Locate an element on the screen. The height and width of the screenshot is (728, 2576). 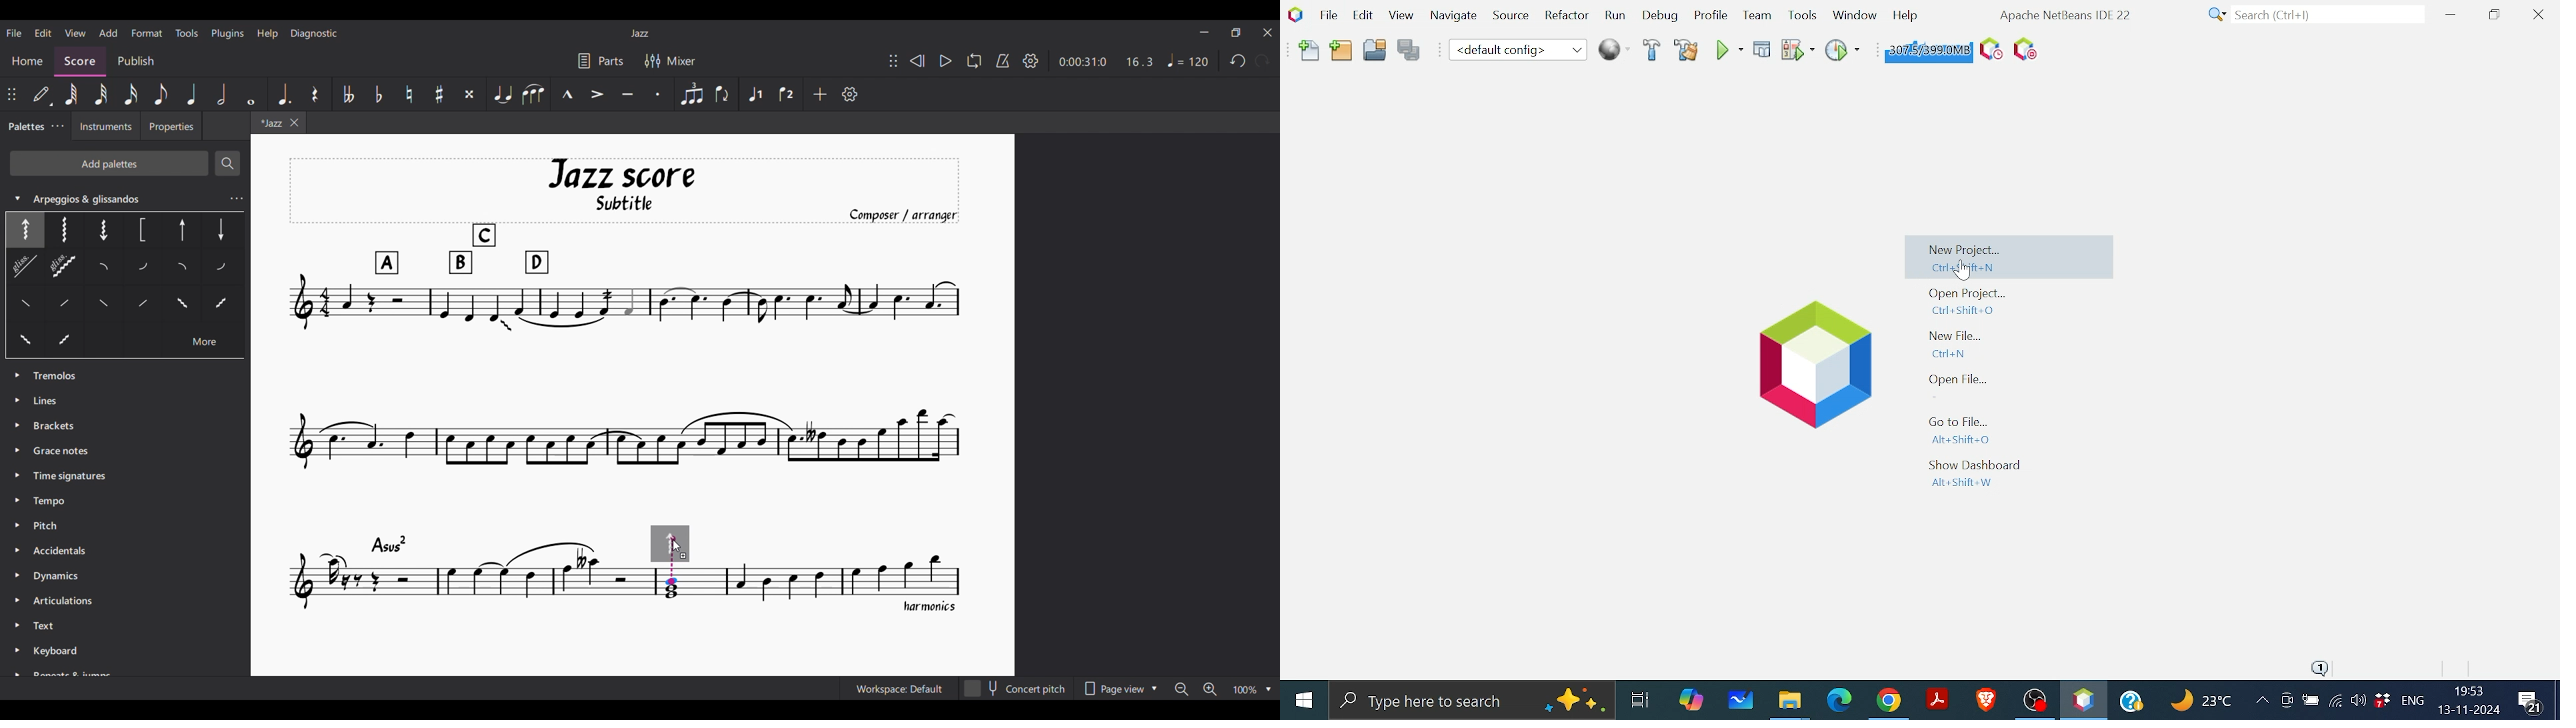
Copilot is located at coordinates (1693, 698).